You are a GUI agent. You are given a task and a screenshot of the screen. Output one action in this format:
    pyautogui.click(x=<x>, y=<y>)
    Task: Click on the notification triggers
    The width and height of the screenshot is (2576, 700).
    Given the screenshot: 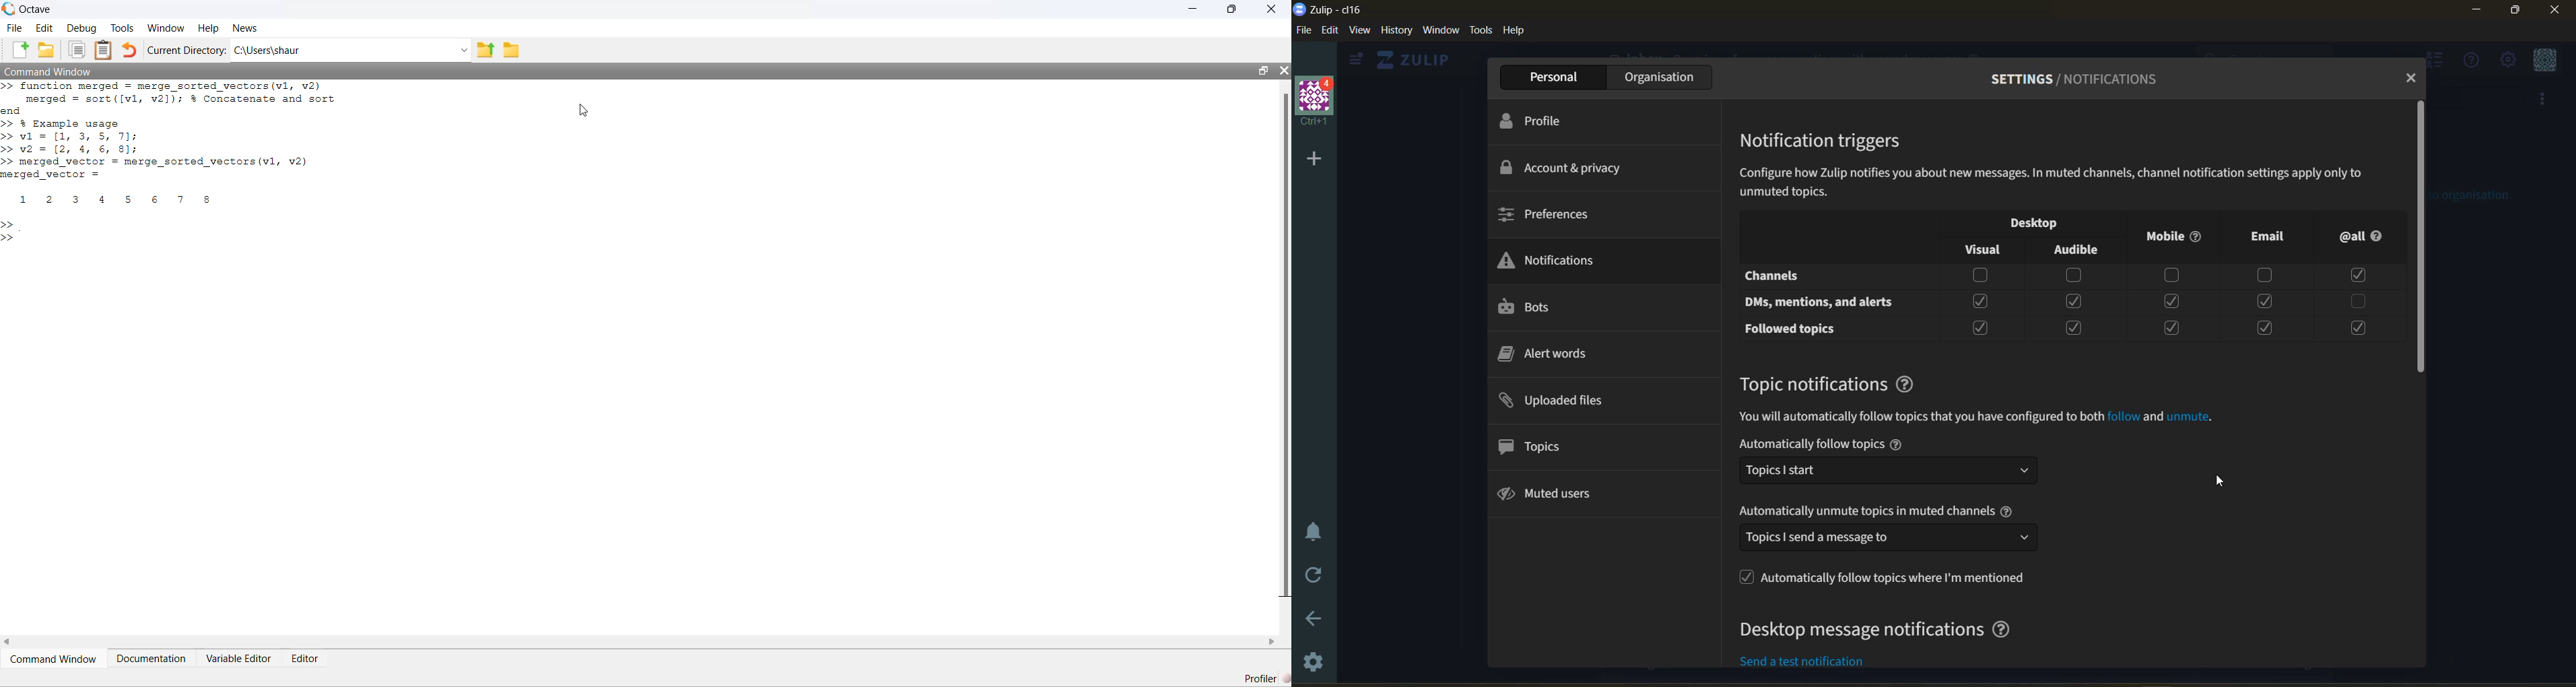 What is the action you would take?
    pyautogui.click(x=1830, y=143)
    